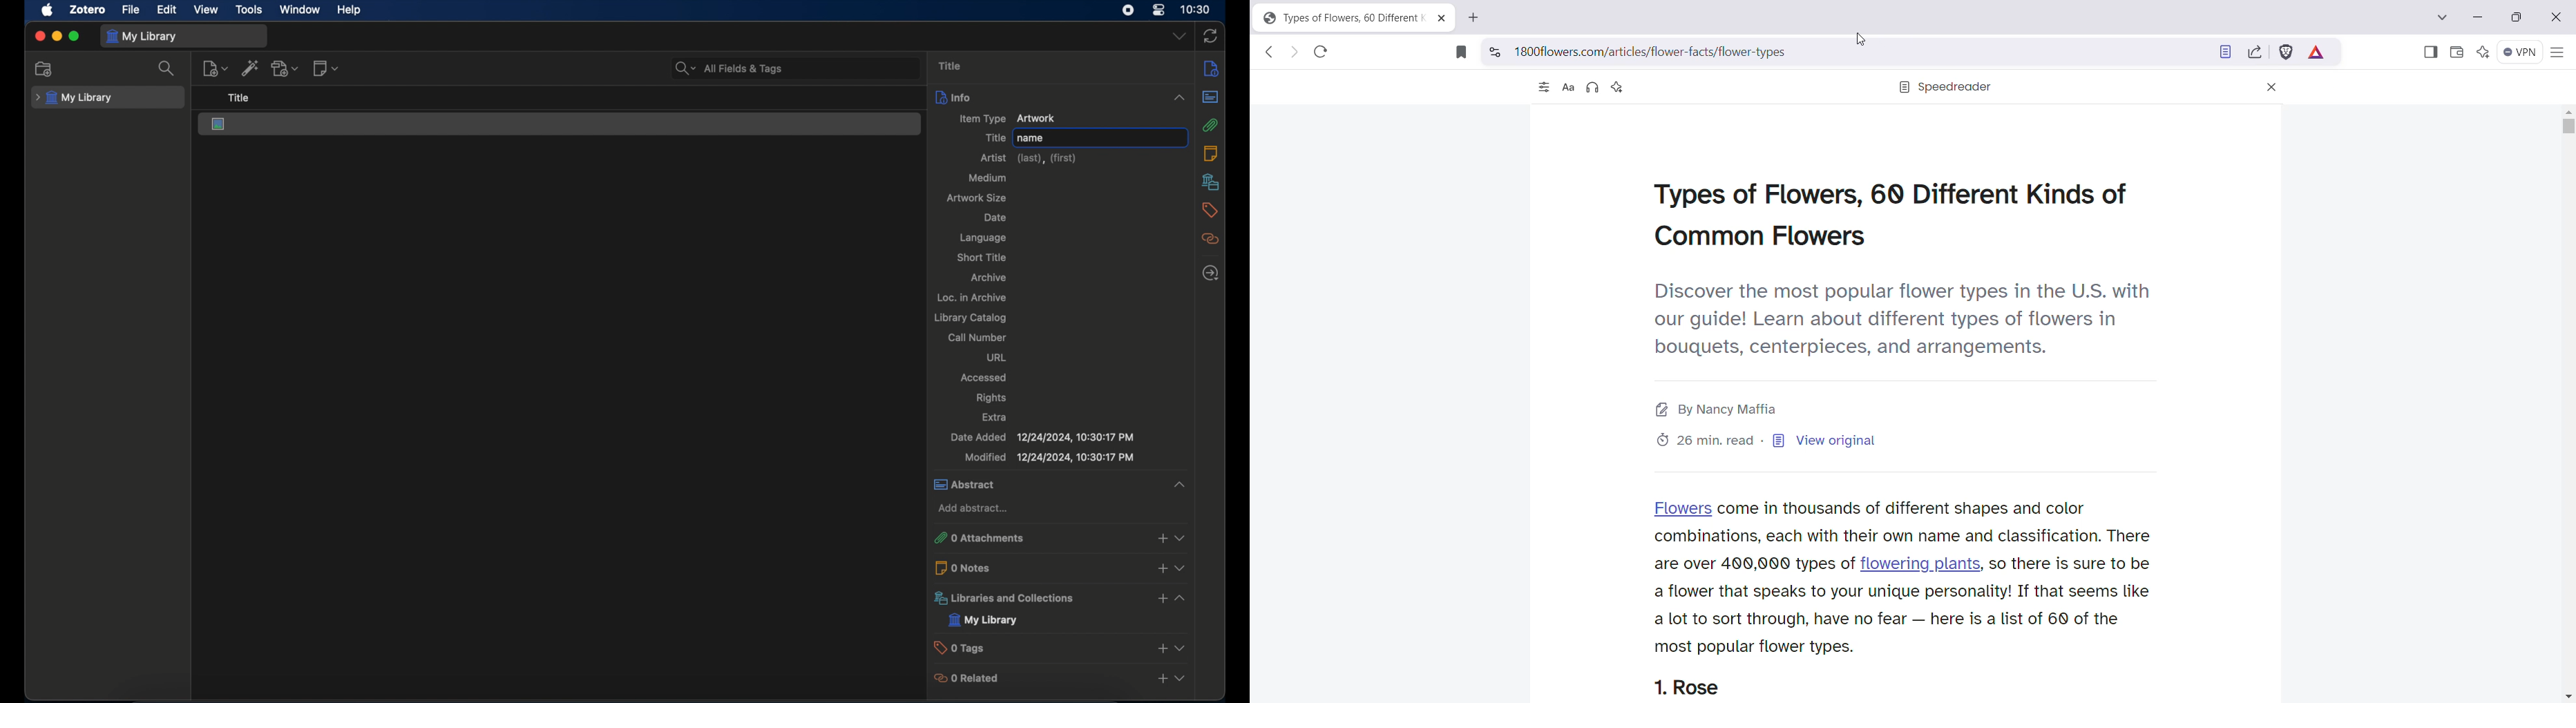  Describe the element at coordinates (44, 69) in the screenshot. I see `new collection` at that location.